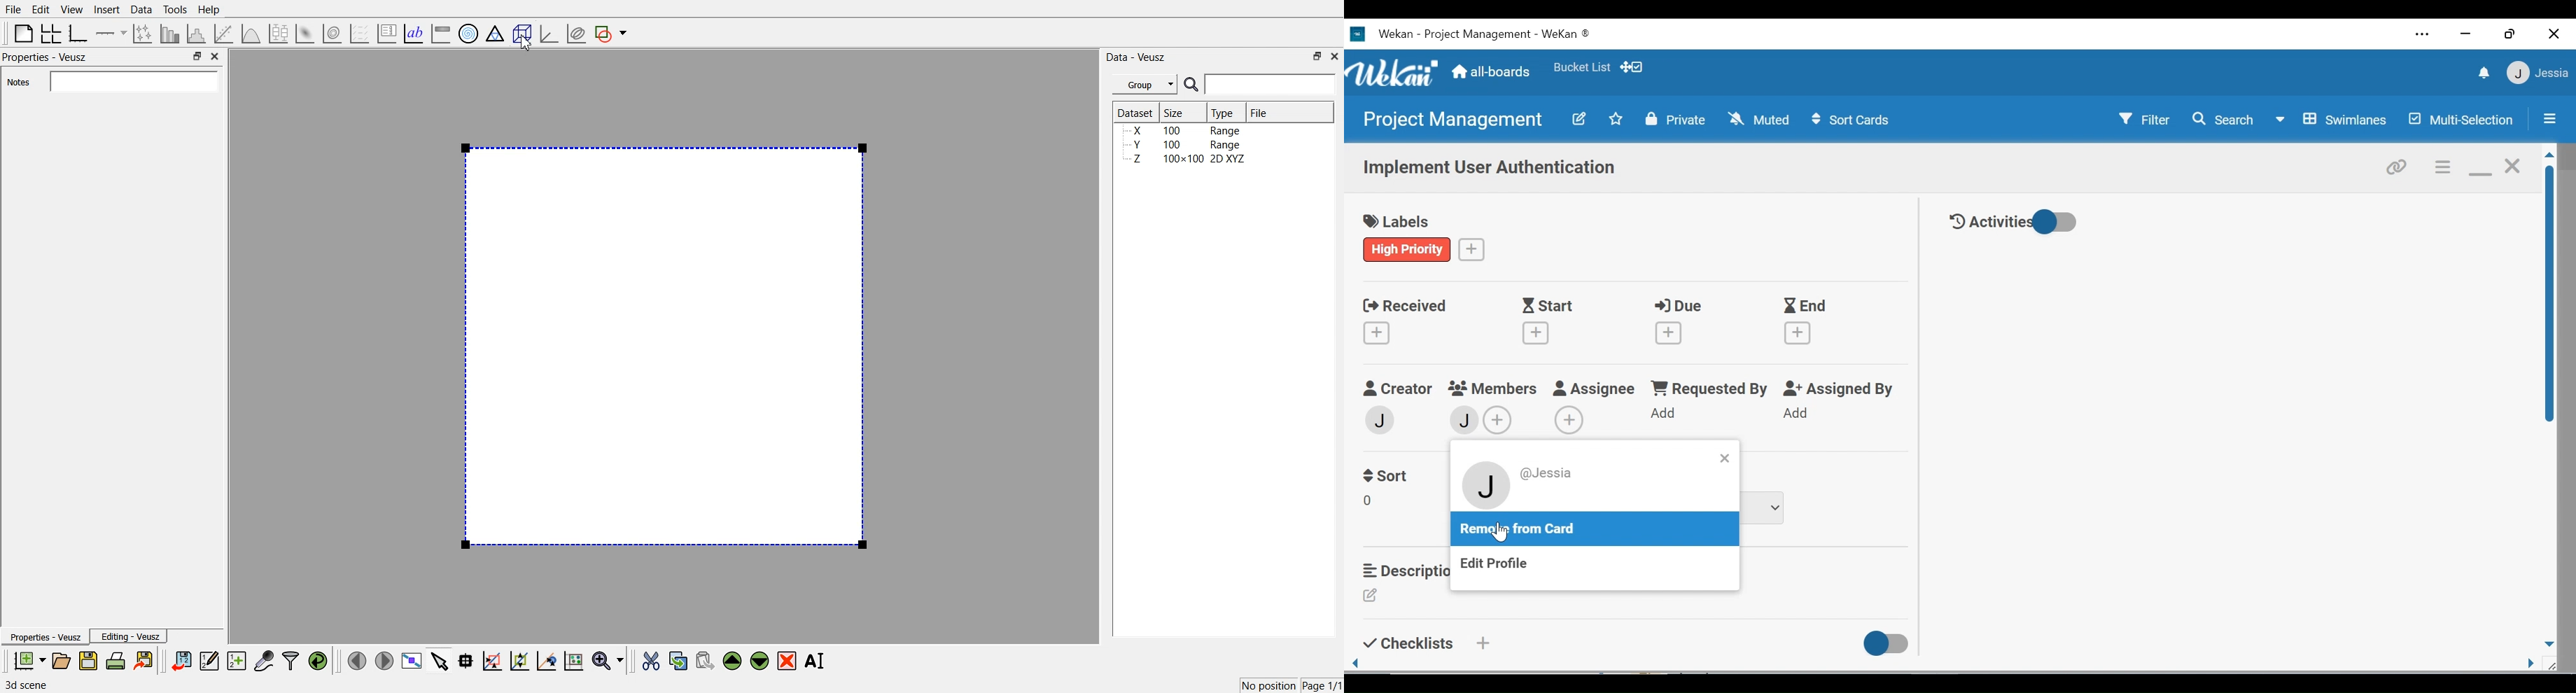 Image resolution: width=2576 pixels, height=700 pixels. What do you see at coordinates (132, 82) in the screenshot?
I see `Input Element` at bounding box center [132, 82].